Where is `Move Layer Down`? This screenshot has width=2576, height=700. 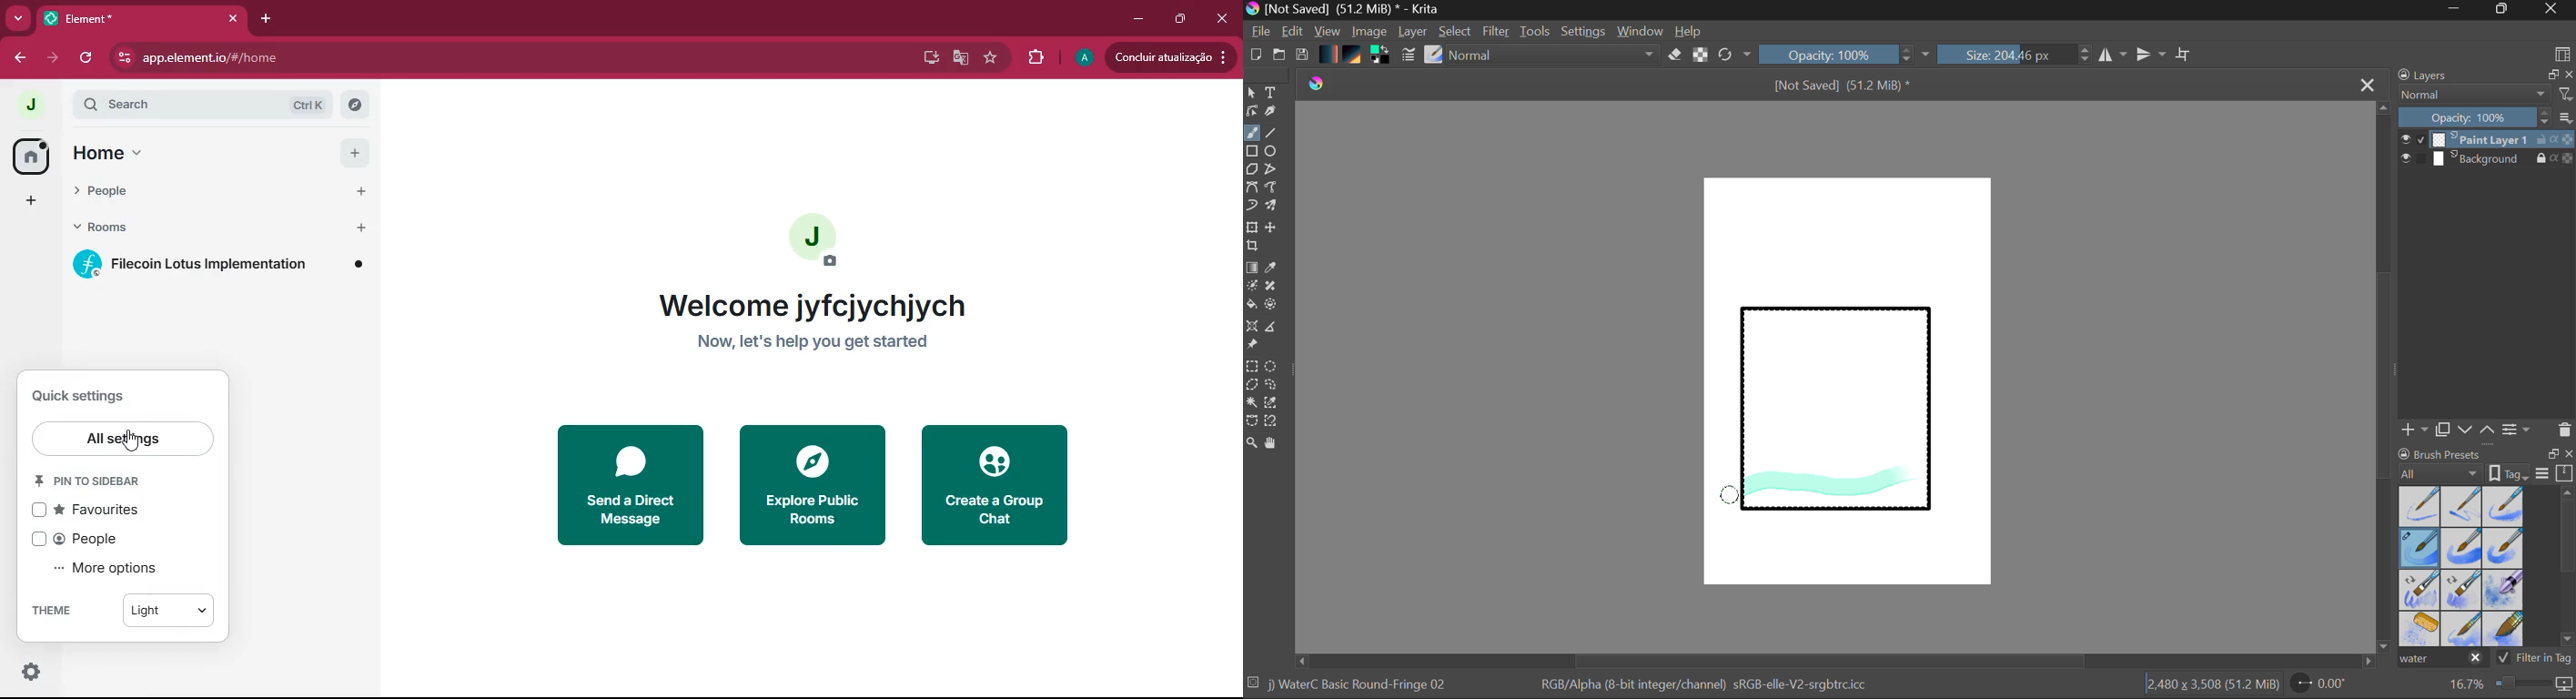 Move Layer Down is located at coordinates (2467, 430).